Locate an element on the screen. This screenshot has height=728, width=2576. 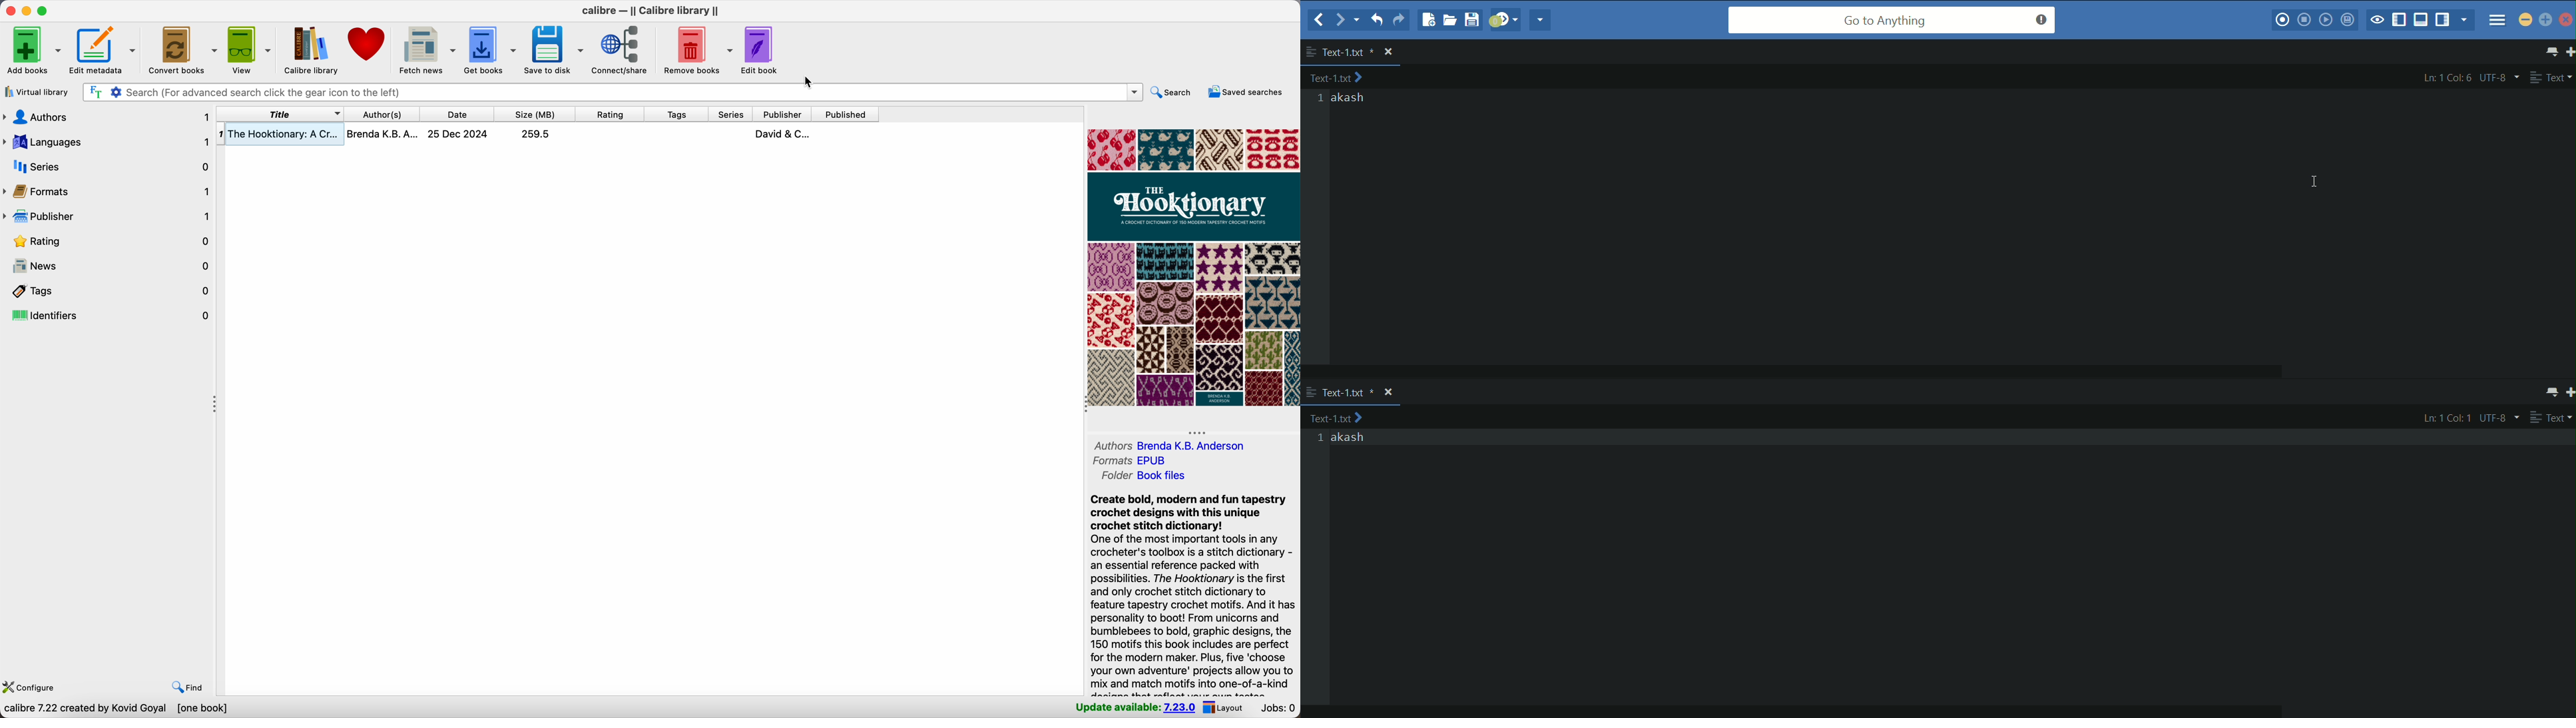
author(s) is located at coordinates (382, 113).